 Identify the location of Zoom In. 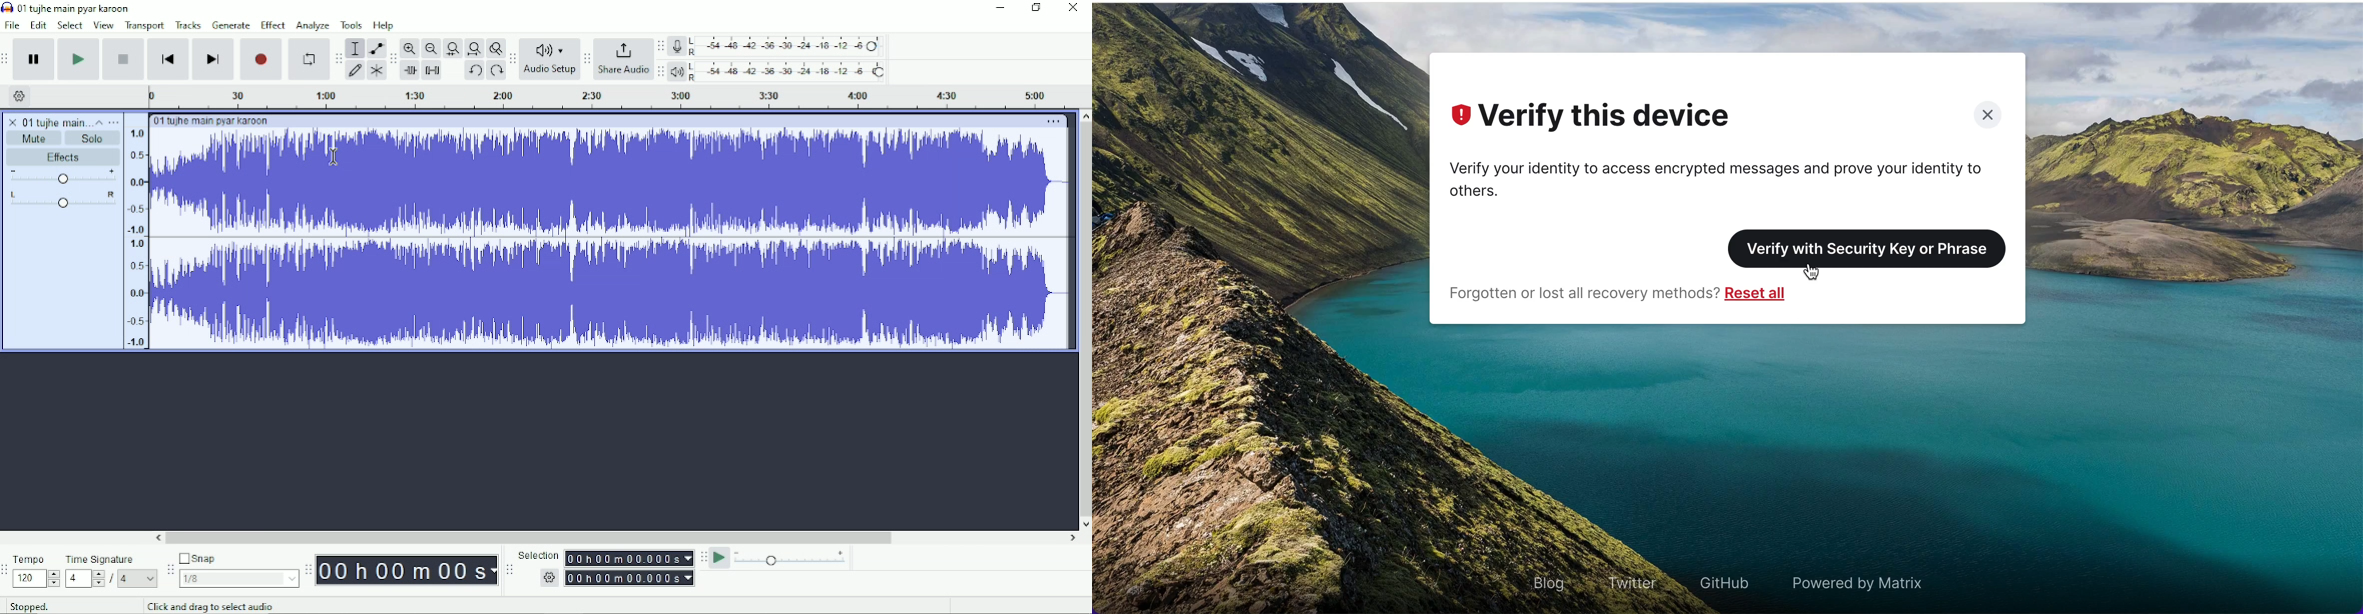
(410, 49).